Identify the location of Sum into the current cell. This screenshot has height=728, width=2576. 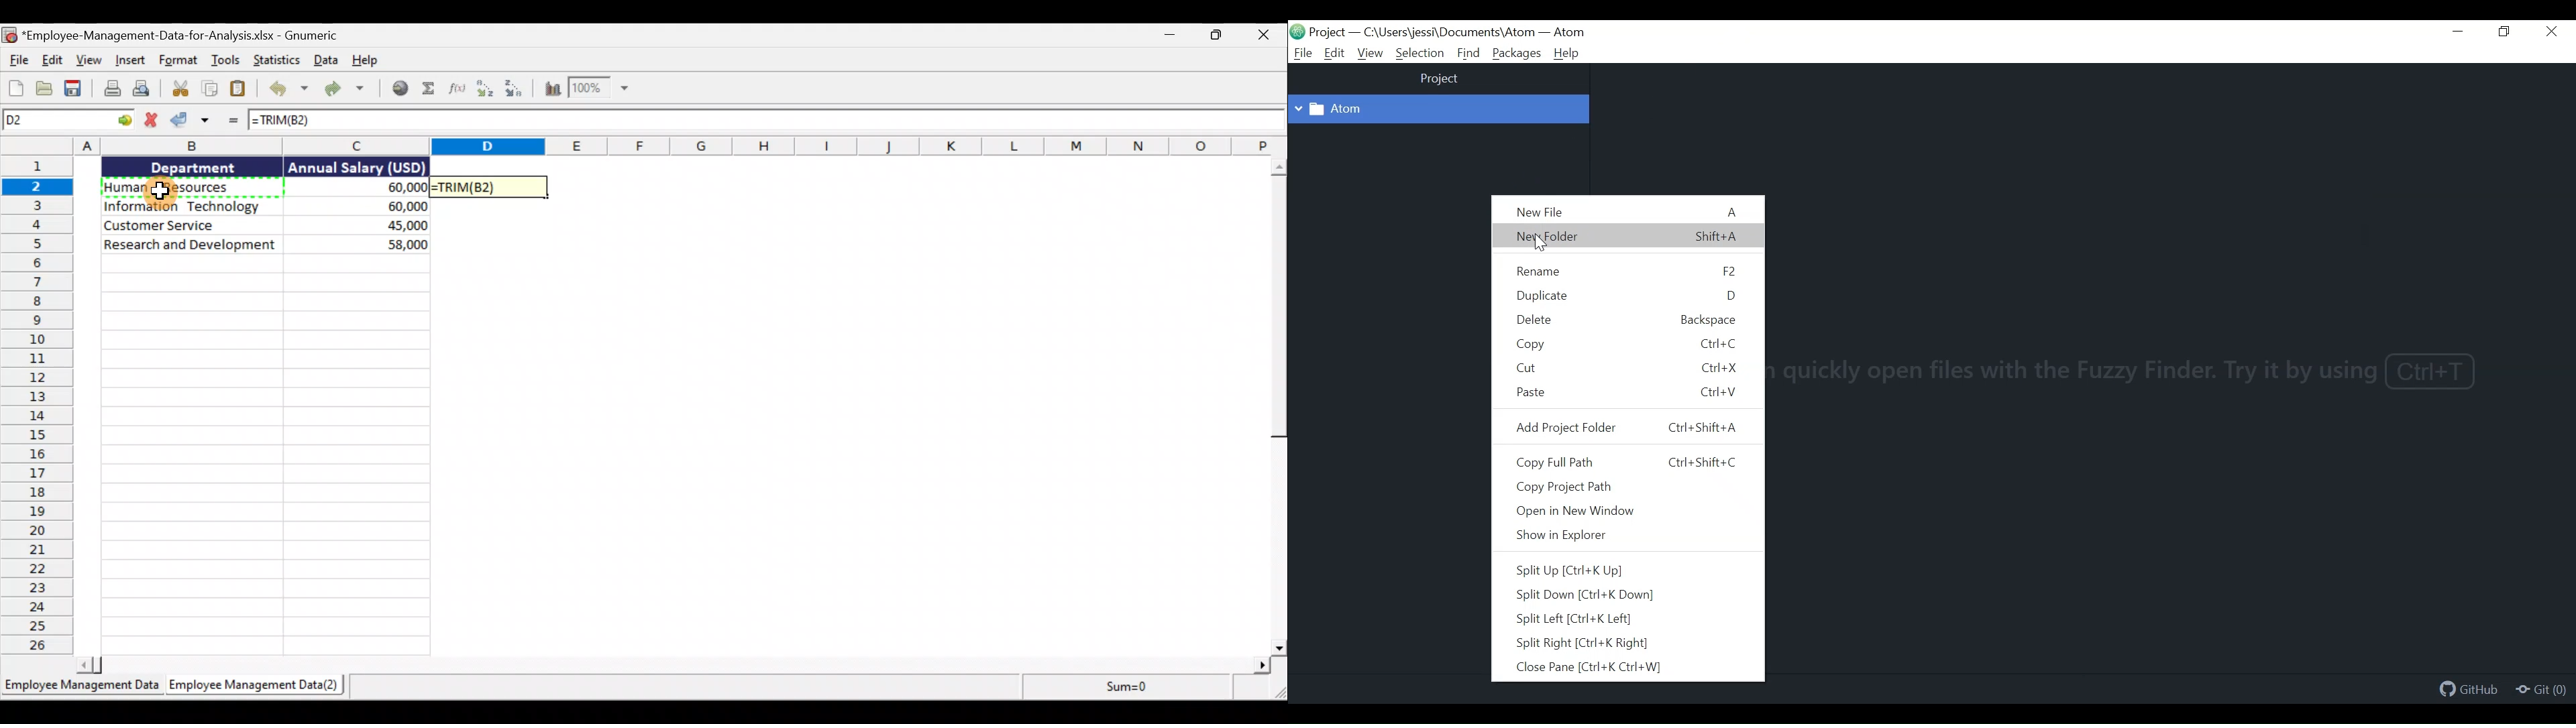
(431, 89).